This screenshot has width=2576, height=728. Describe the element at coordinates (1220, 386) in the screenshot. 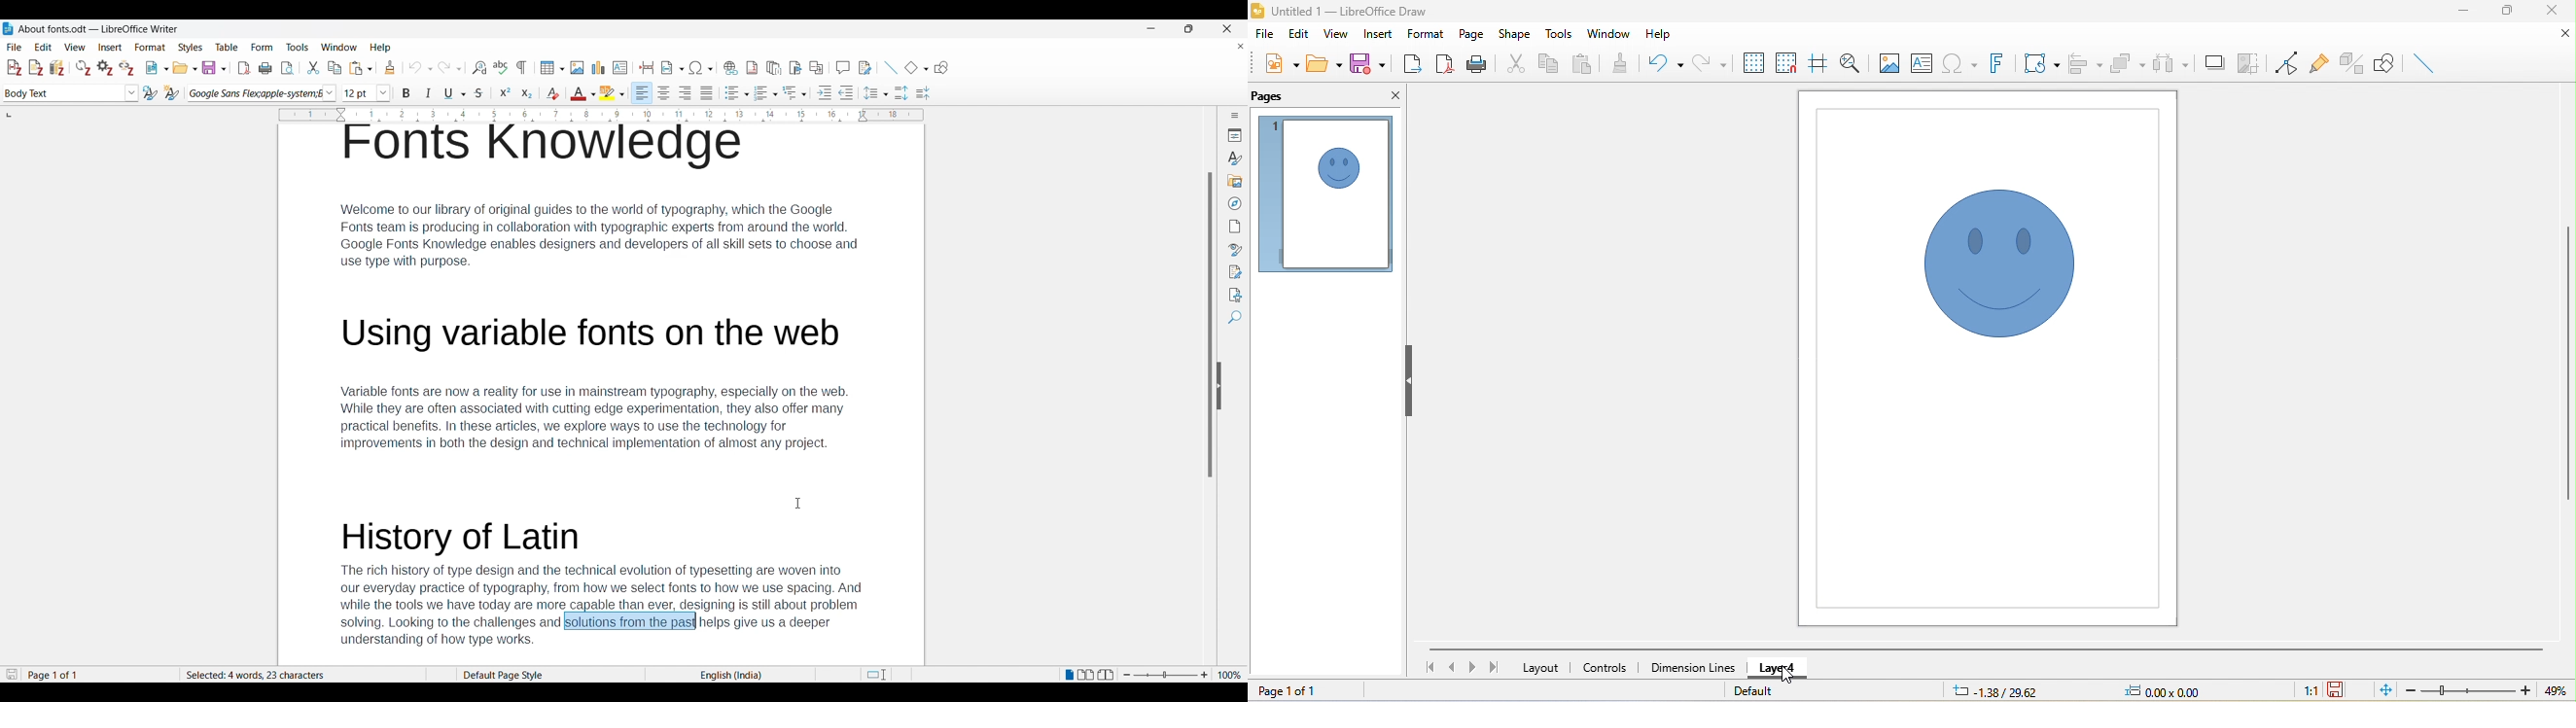

I see `Hide right sidebar` at that location.